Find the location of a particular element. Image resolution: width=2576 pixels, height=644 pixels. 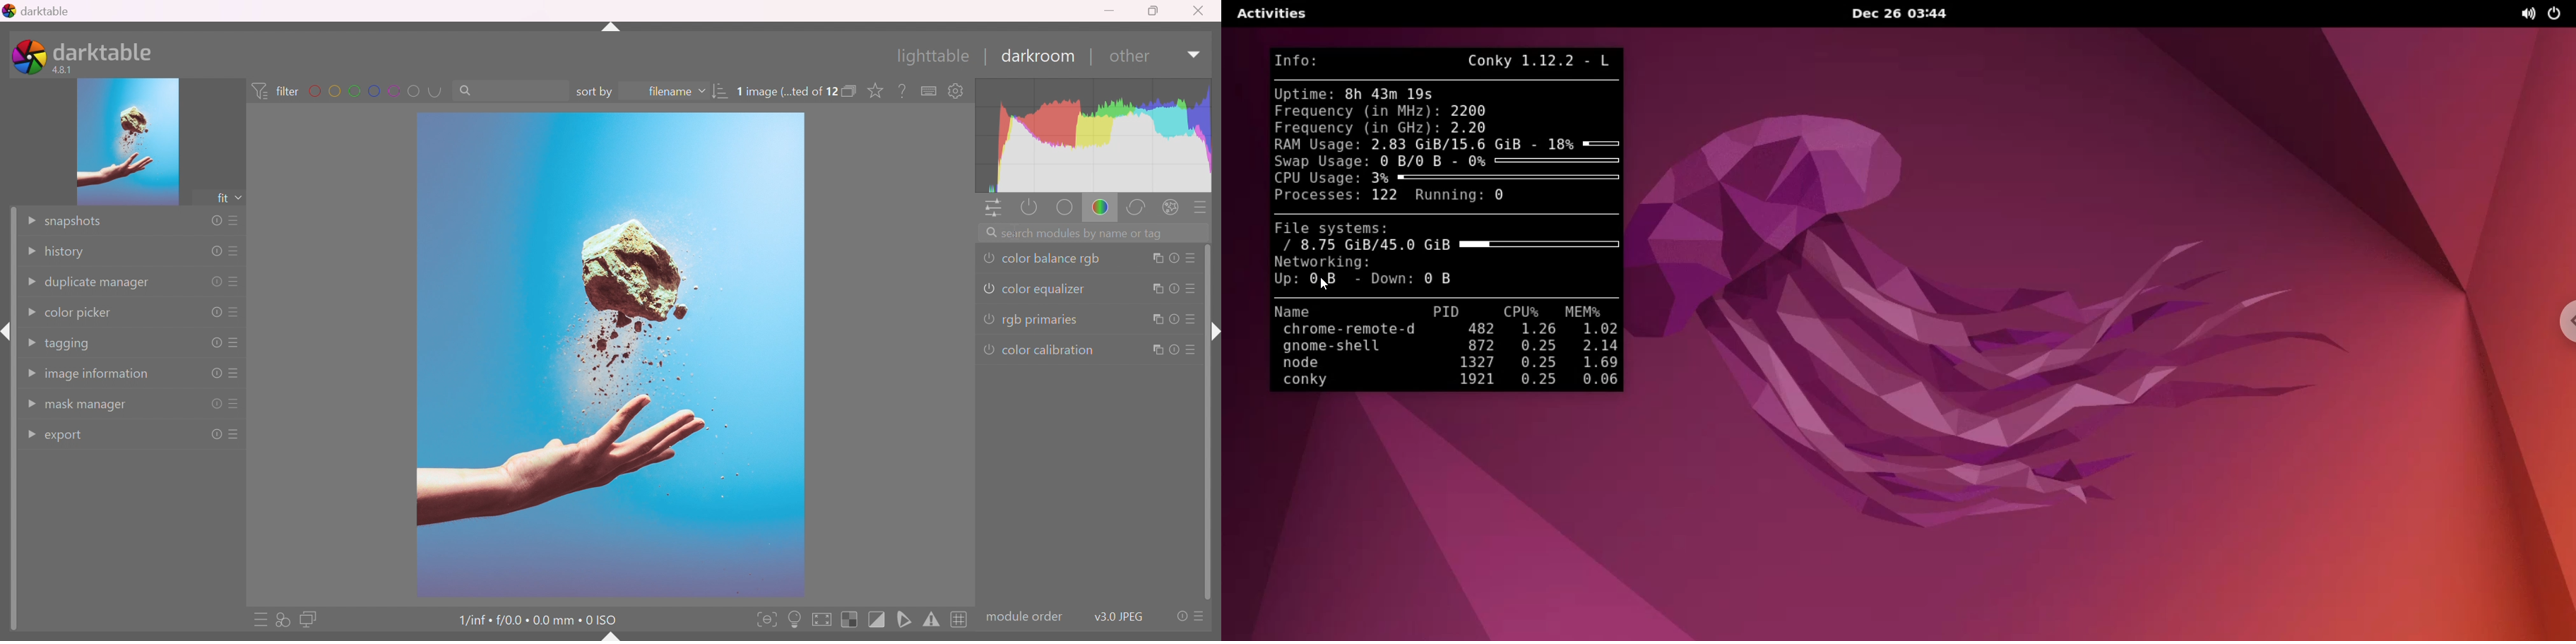

sort by is located at coordinates (594, 92).